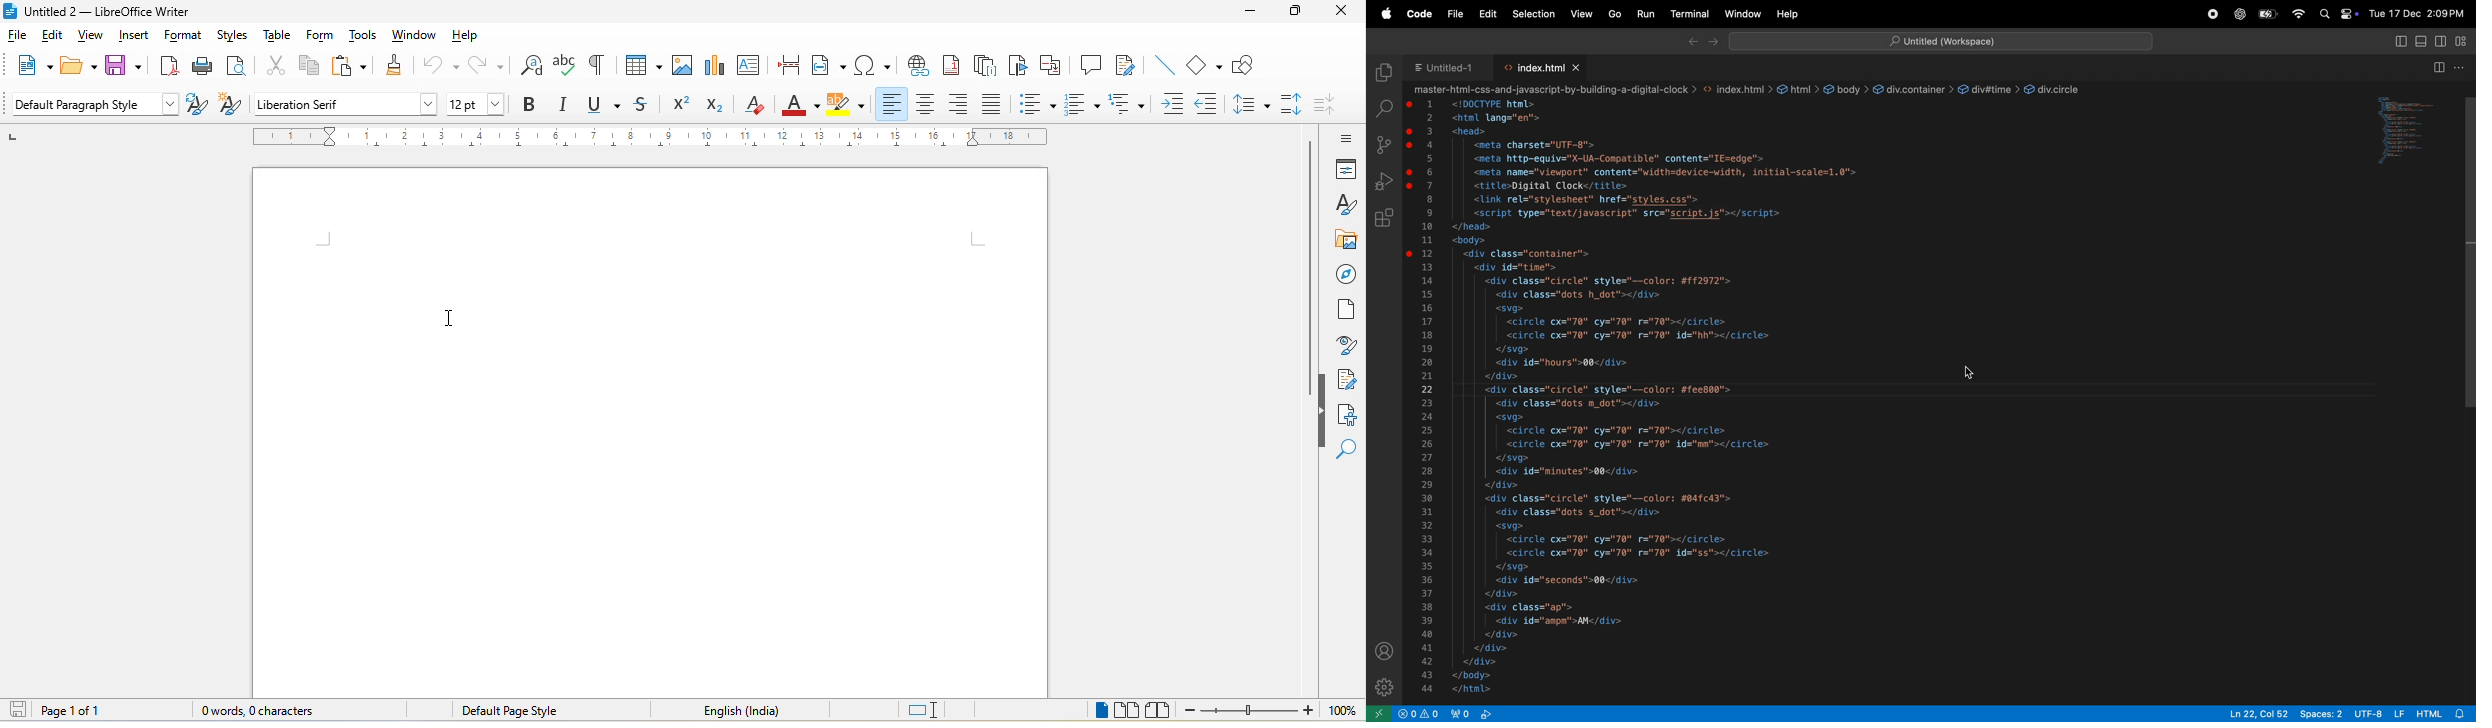 This screenshot has width=2492, height=728. I want to click on align left, so click(892, 104).